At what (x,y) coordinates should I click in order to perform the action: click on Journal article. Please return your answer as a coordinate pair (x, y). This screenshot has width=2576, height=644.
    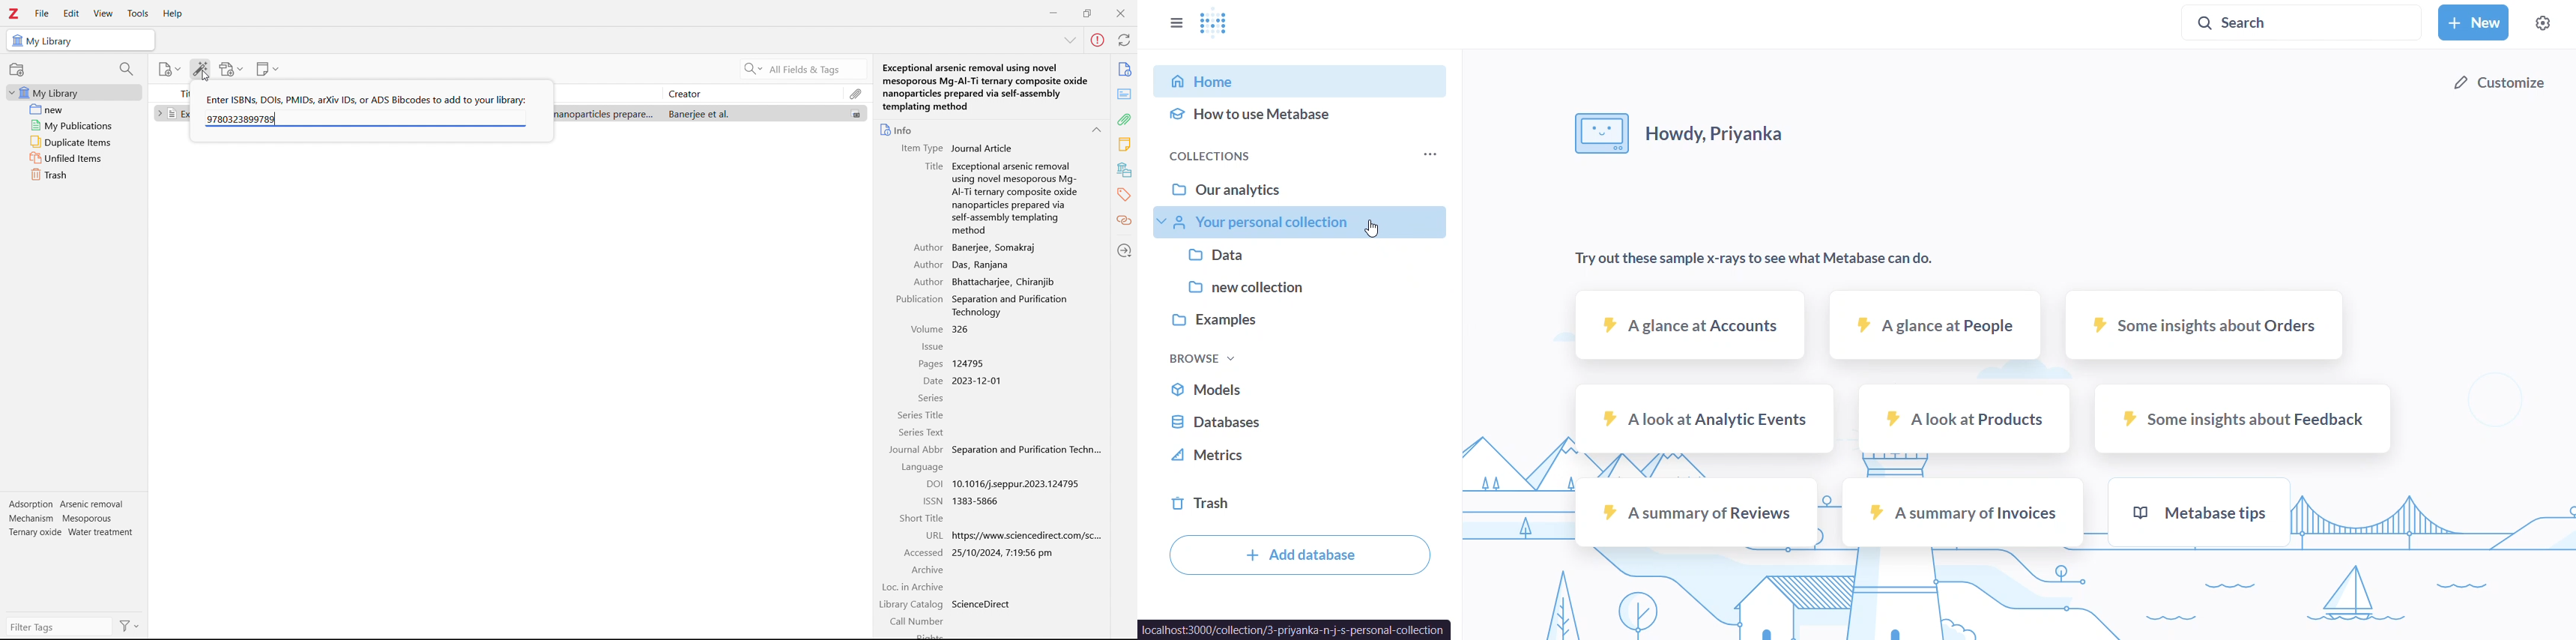
    Looking at the image, I should click on (983, 148).